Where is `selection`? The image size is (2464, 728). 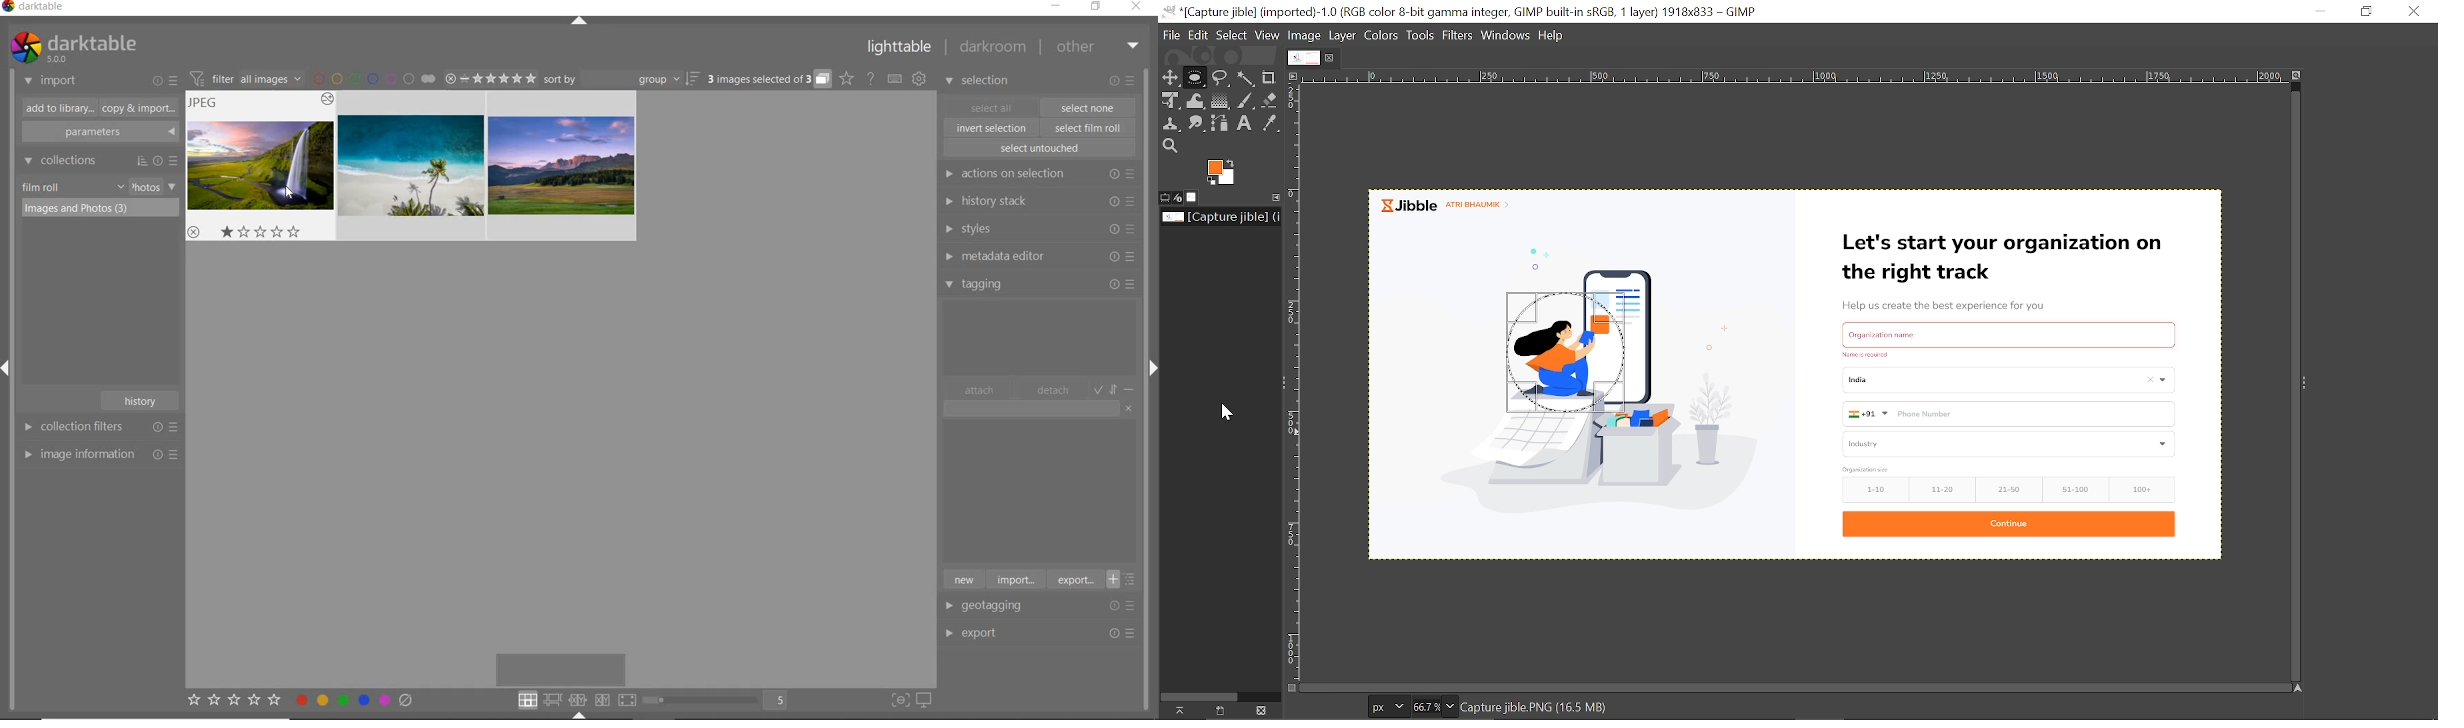 selection is located at coordinates (979, 82).